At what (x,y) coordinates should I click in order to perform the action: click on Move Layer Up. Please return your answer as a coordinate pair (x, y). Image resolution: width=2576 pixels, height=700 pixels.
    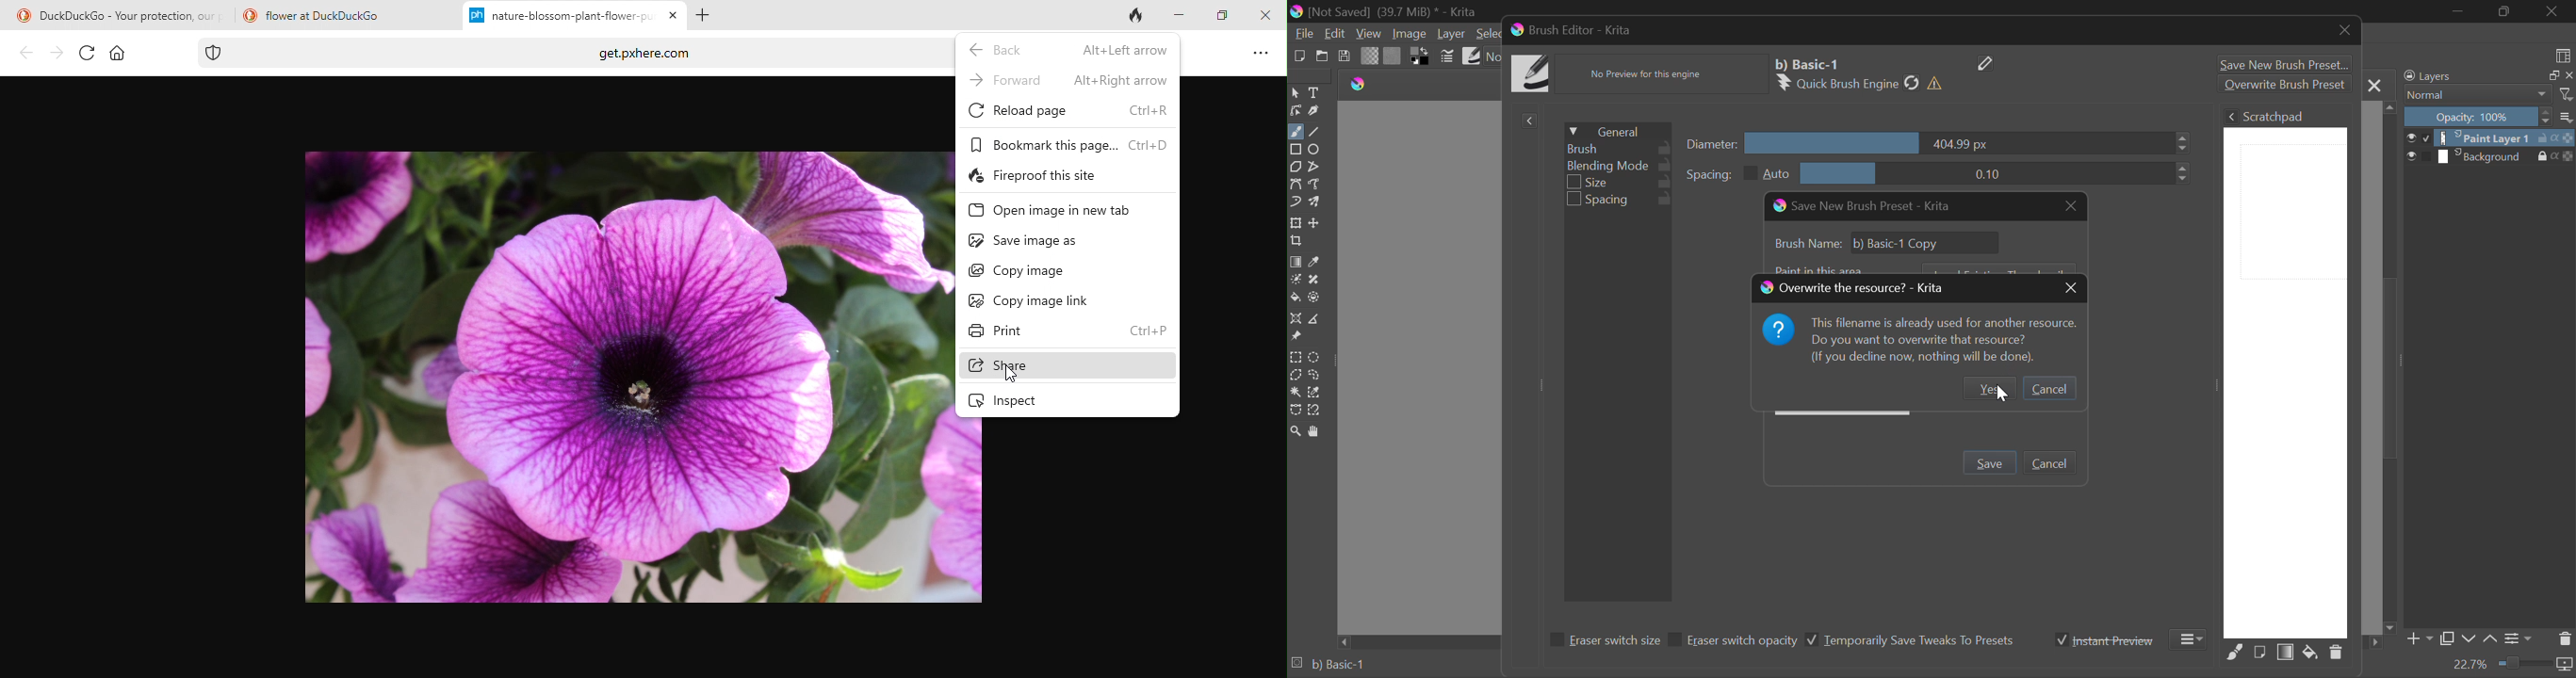
    Looking at the image, I should click on (2491, 640).